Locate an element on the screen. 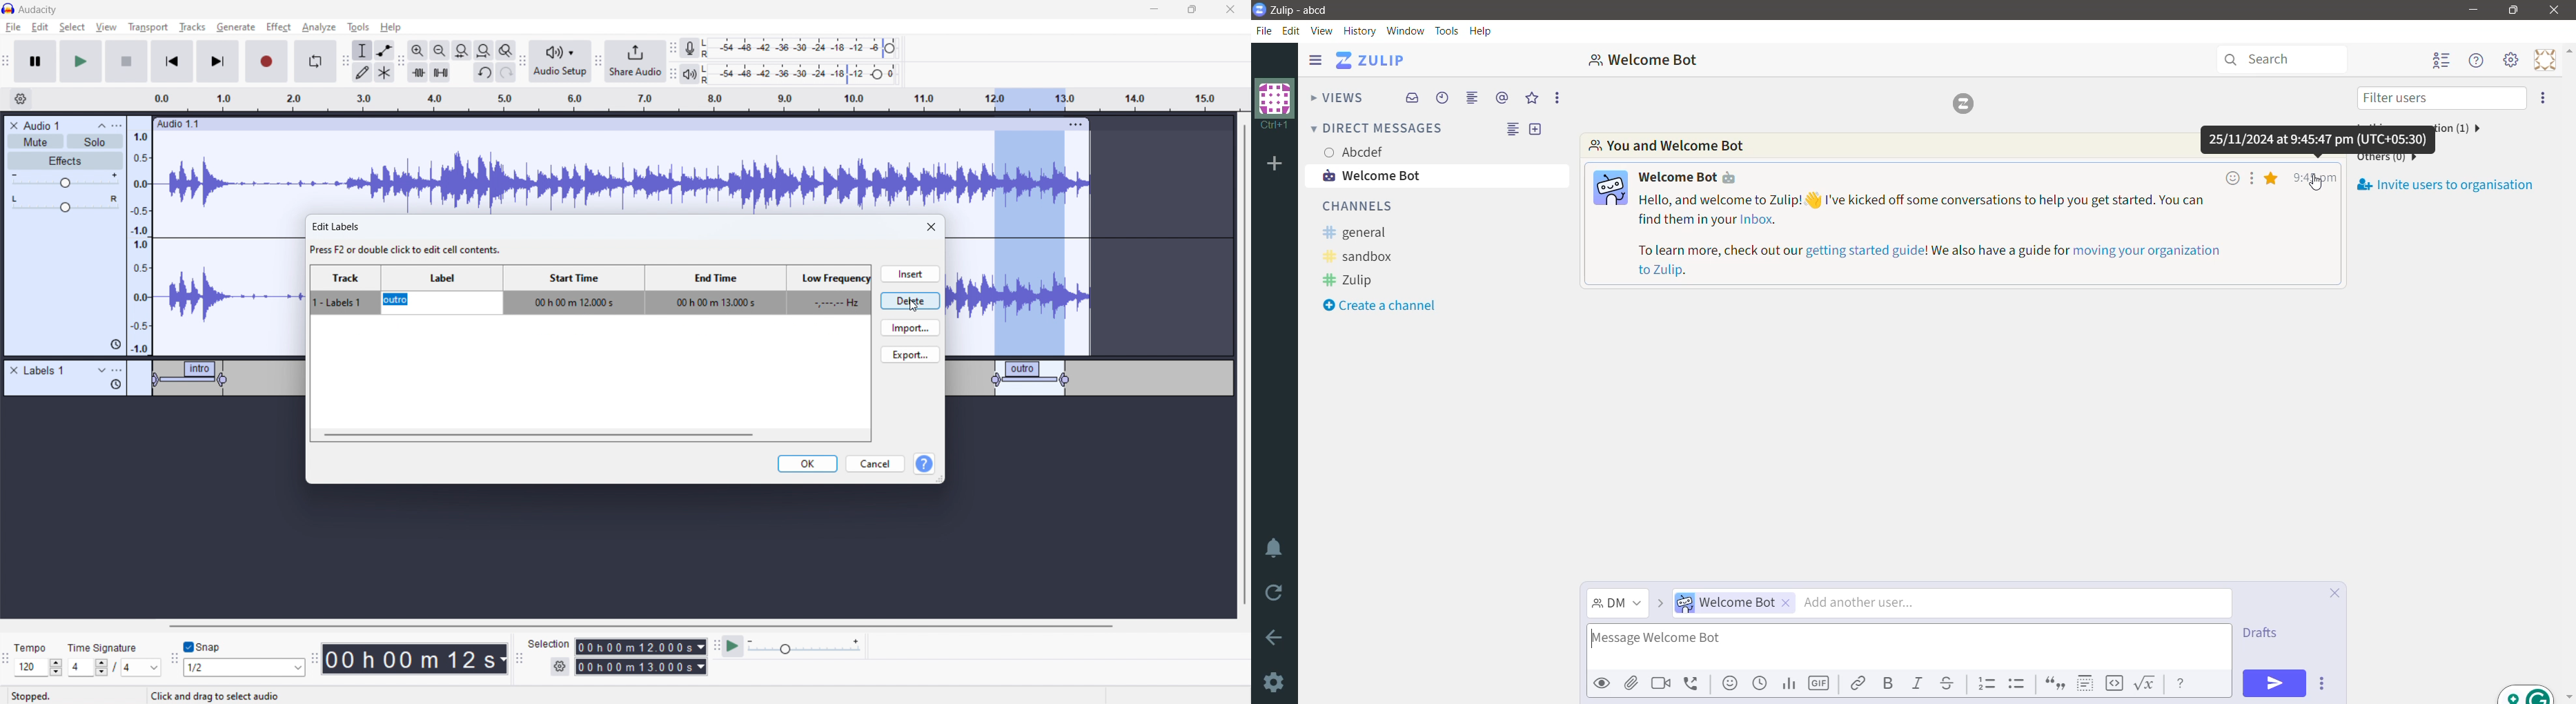  resize is located at coordinates (940, 479).